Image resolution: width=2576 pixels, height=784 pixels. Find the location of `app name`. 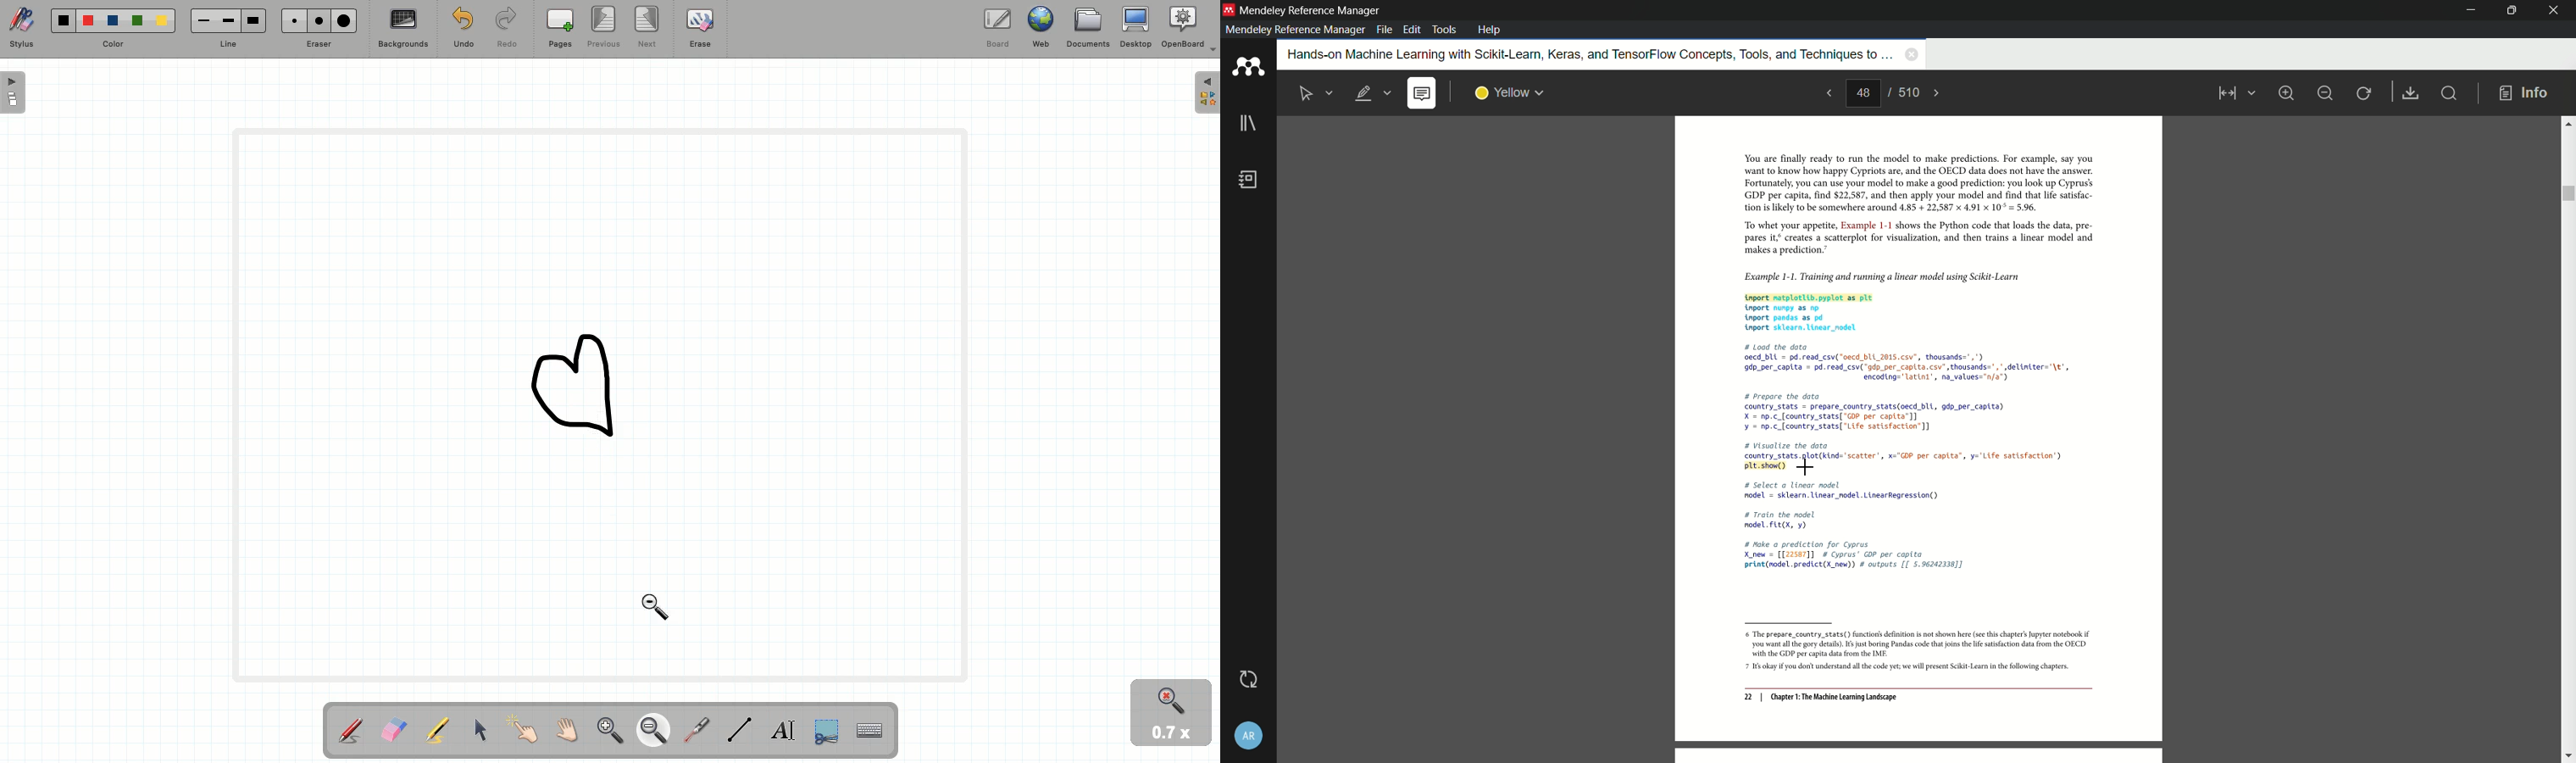

app name is located at coordinates (1312, 11).